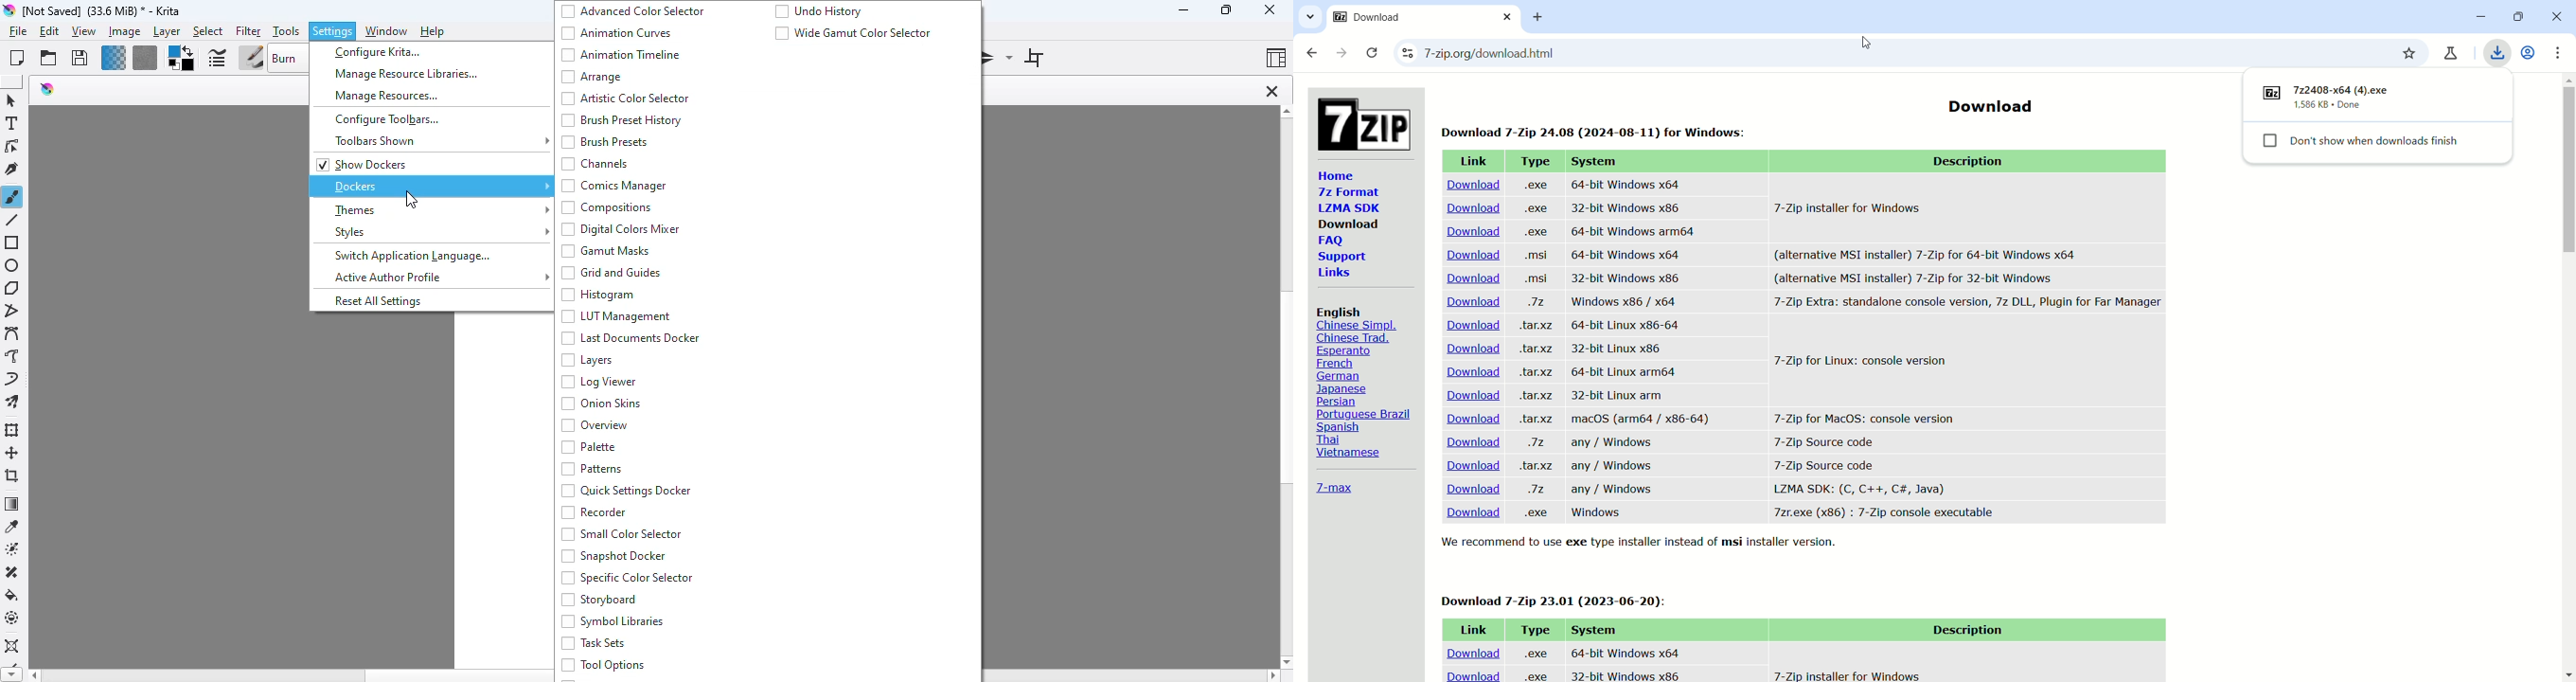 The width and height of the screenshot is (2576, 700). What do you see at coordinates (438, 211) in the screenshot?
I see `themes` at bounding box center [438, 211].